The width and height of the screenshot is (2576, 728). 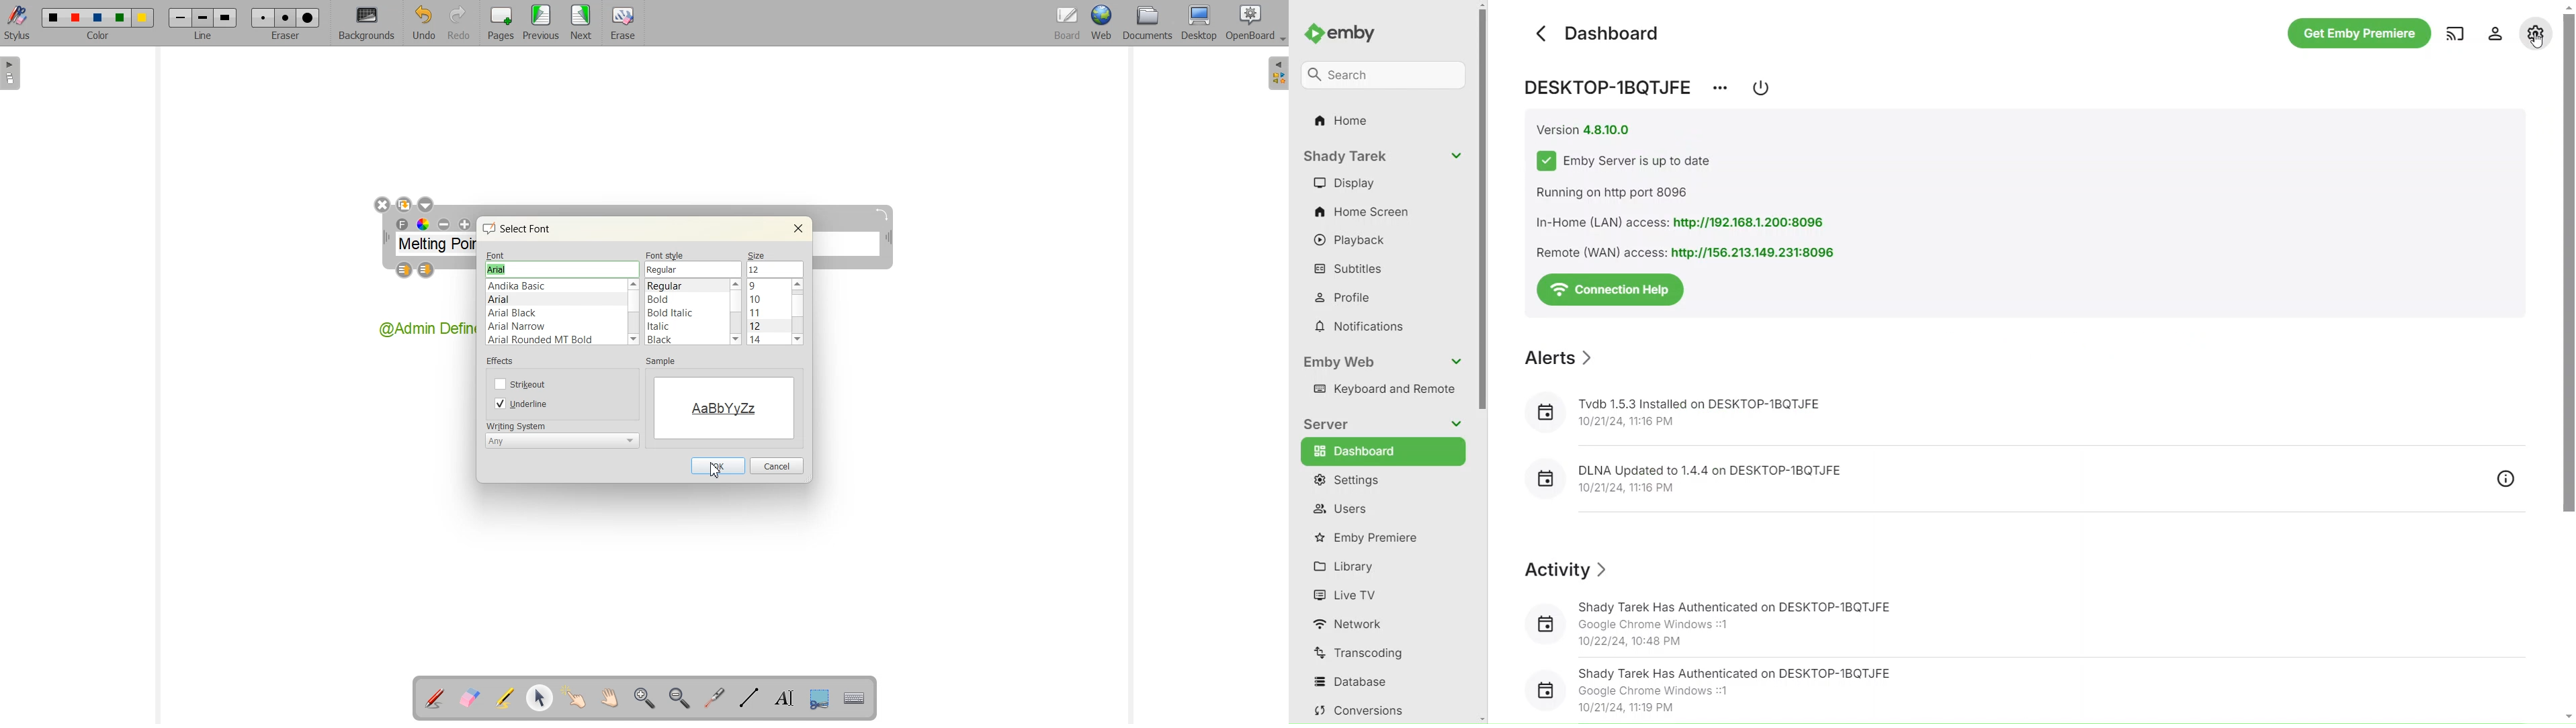 I want to click on back, so click(x=1541, y=31).